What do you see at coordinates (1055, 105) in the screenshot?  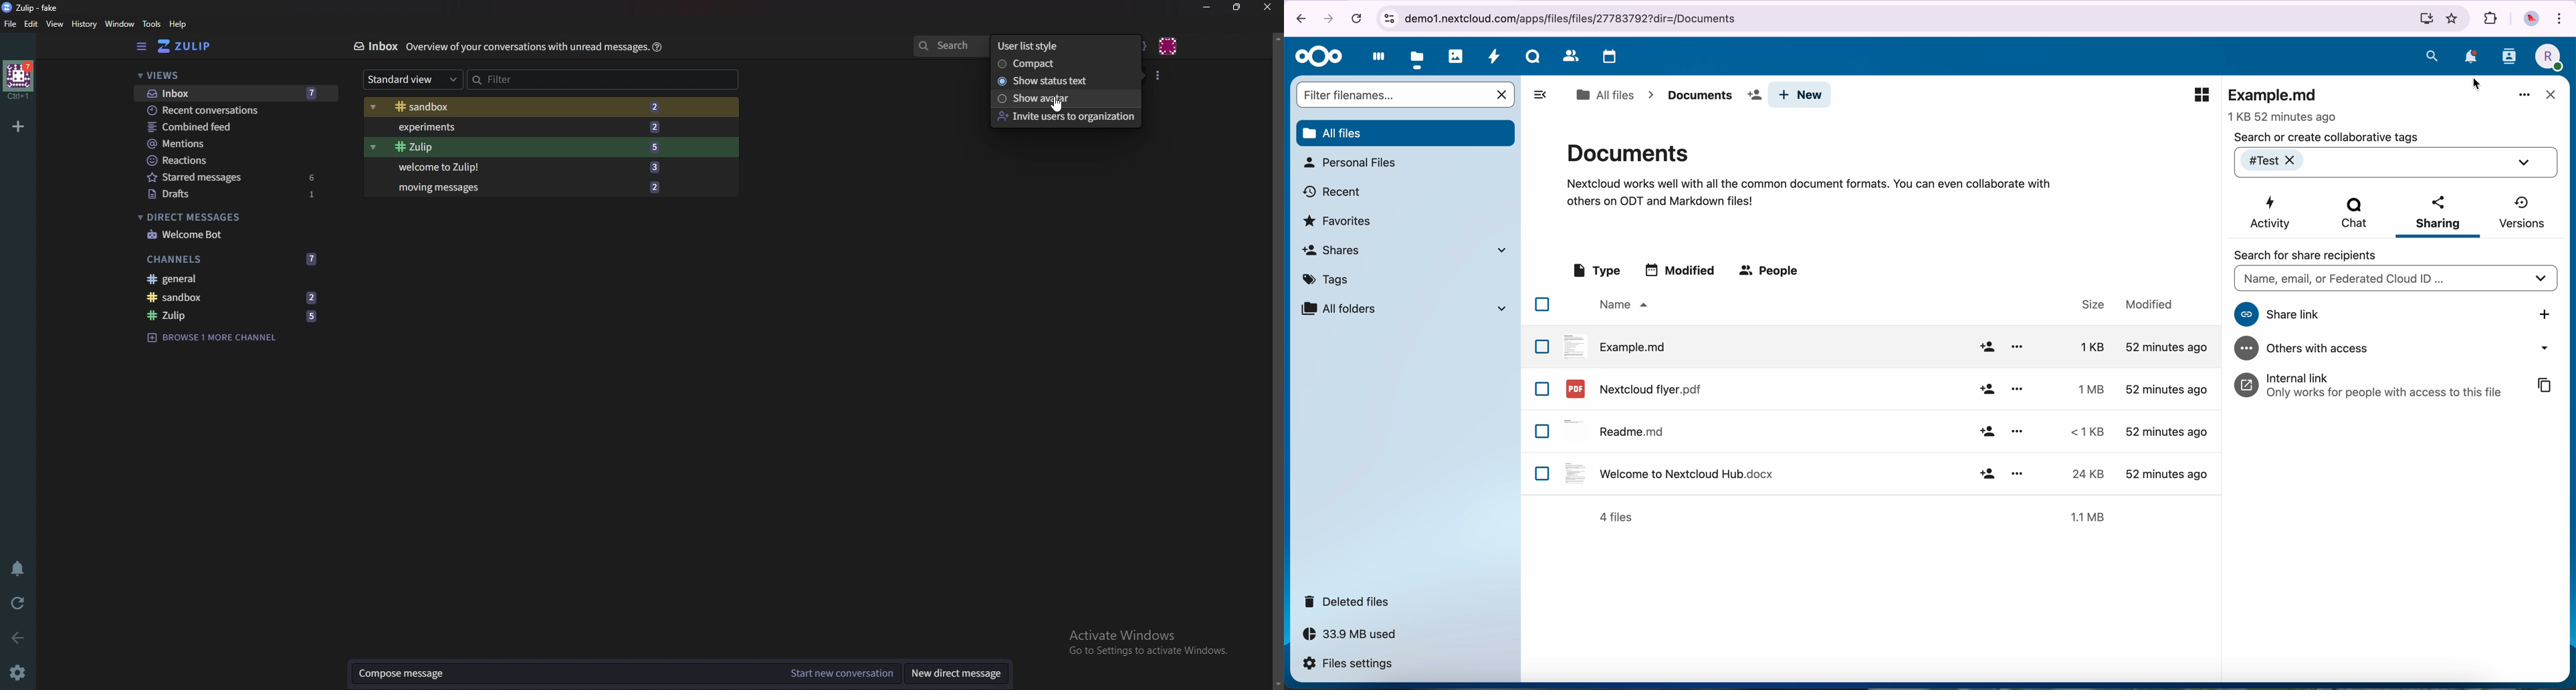 I see `cursor` at bounding box center [1055, 105].